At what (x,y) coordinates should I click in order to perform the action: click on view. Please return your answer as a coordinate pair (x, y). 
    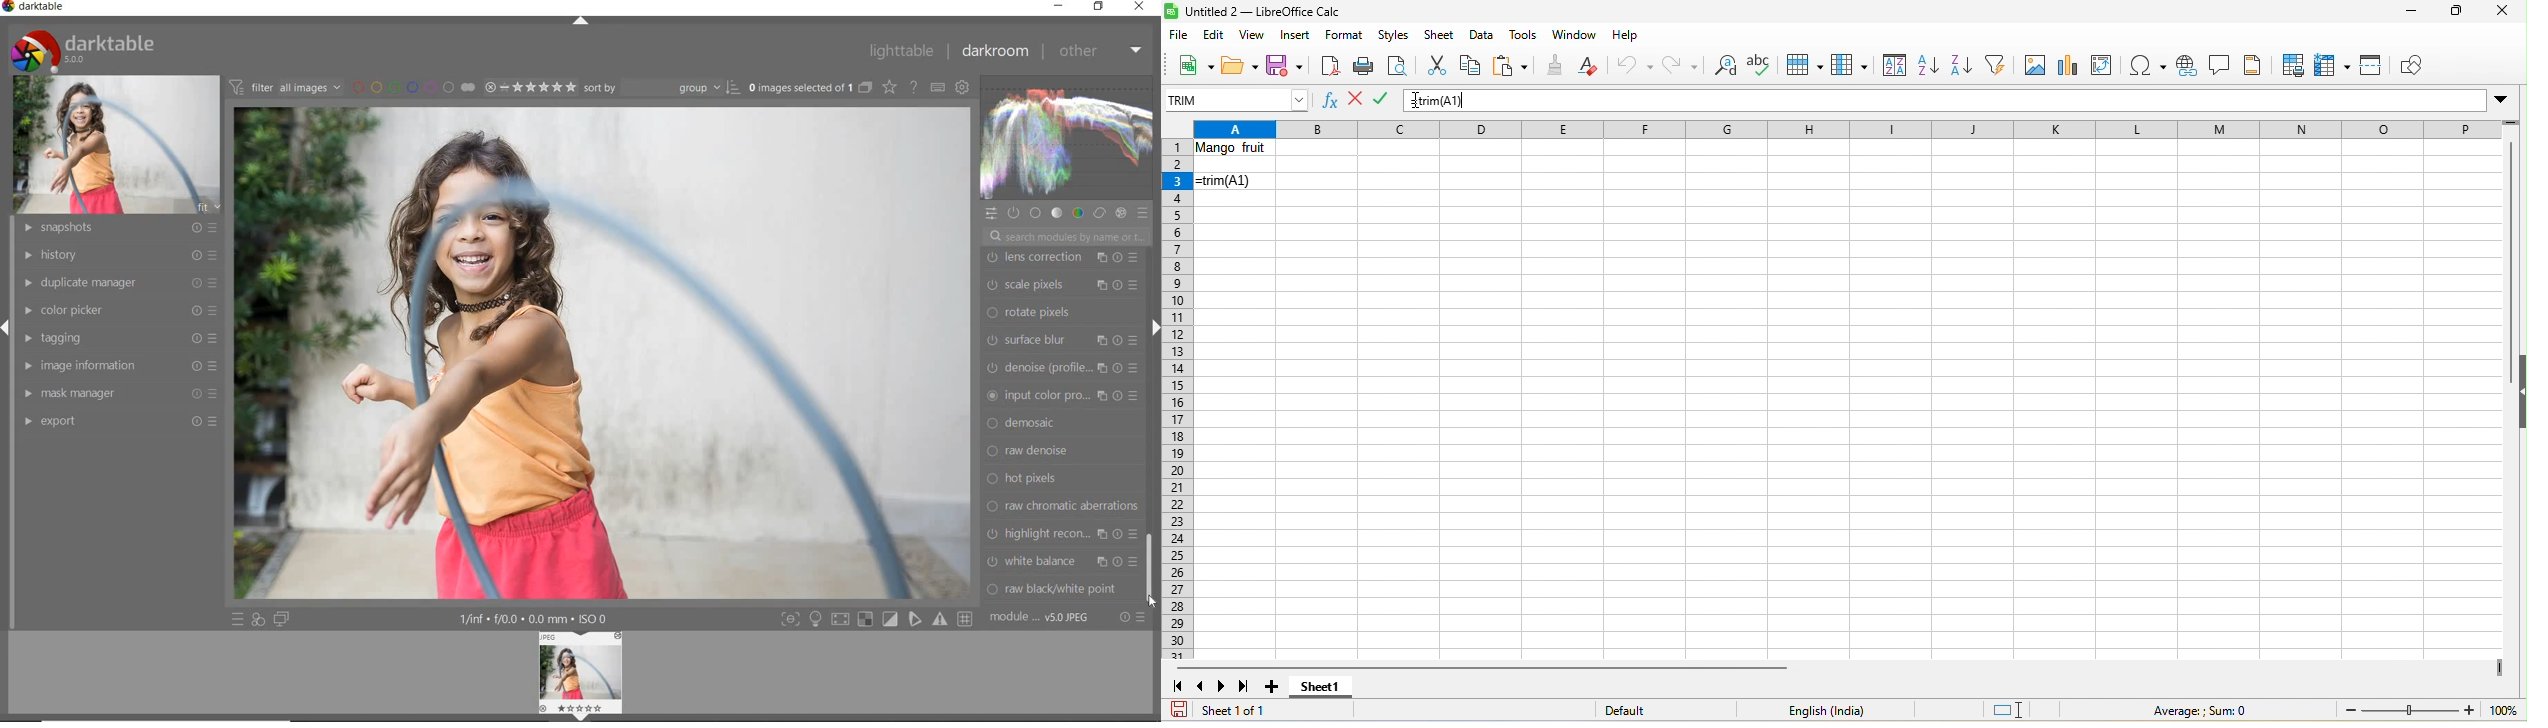
    Looking at the image, I should click on (1248, 35).